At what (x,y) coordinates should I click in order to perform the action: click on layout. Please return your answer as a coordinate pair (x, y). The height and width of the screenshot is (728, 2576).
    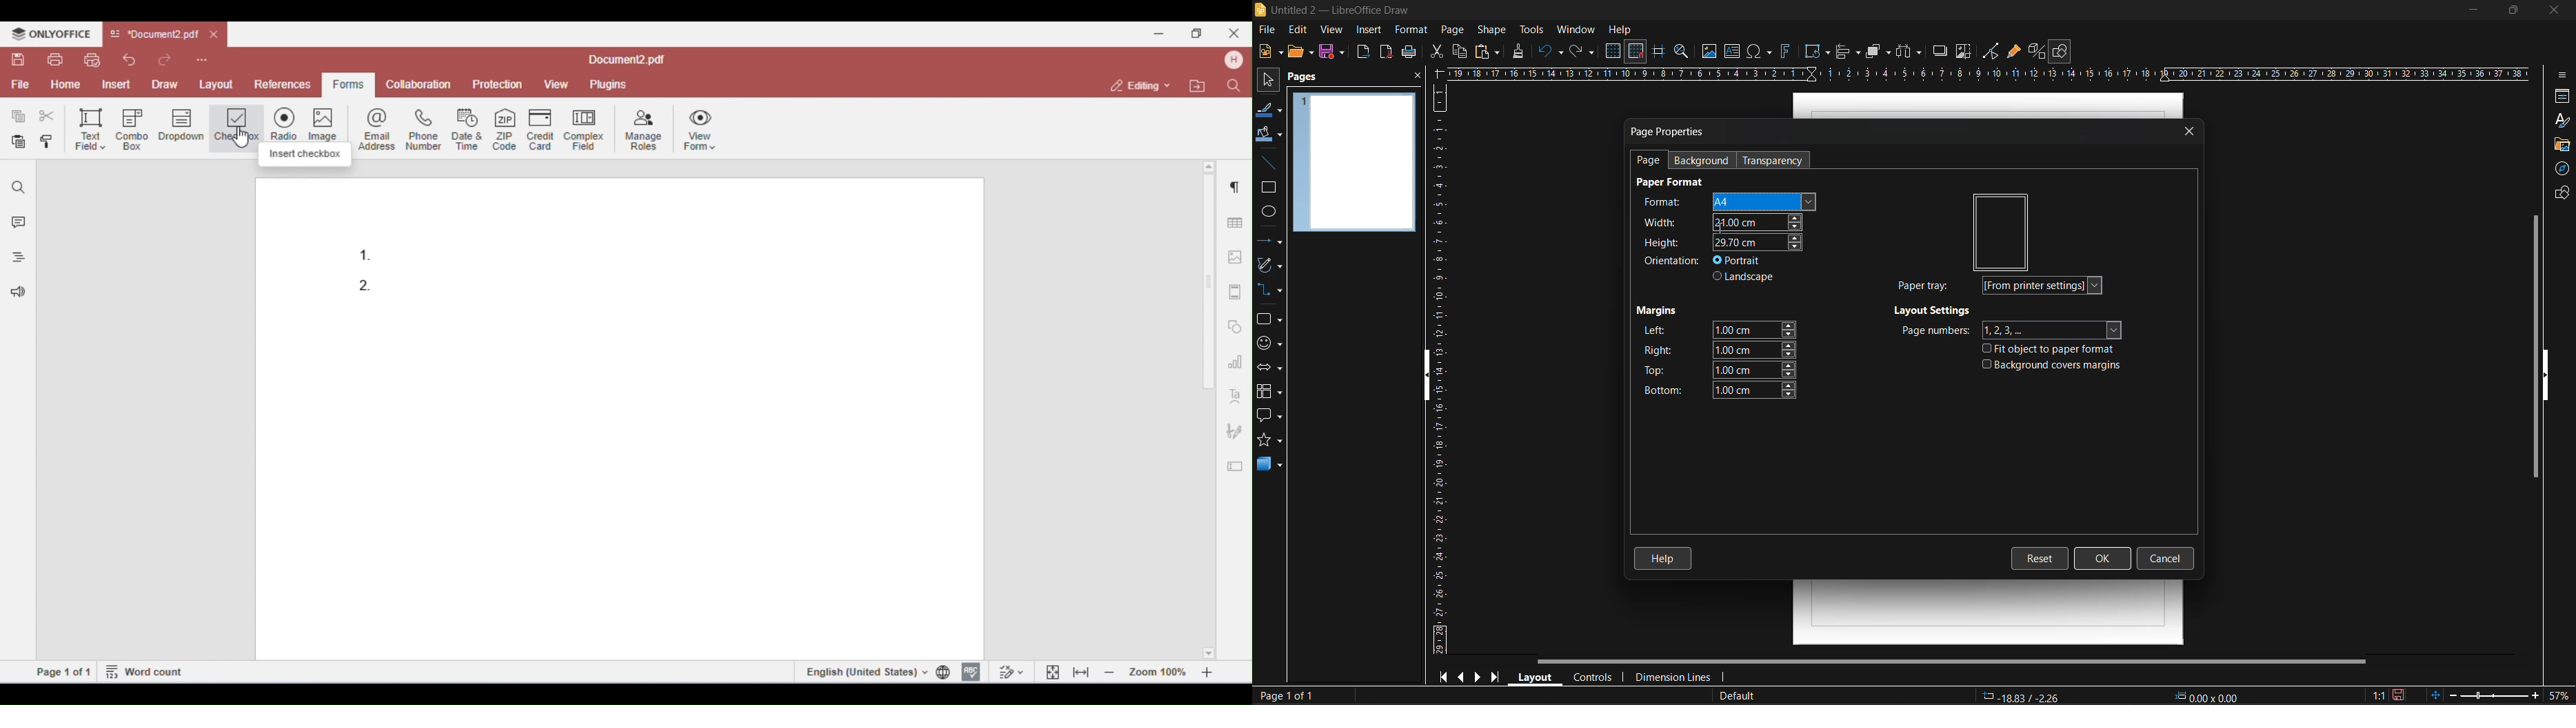
    Looking at the image, I should click on (1537, 677).